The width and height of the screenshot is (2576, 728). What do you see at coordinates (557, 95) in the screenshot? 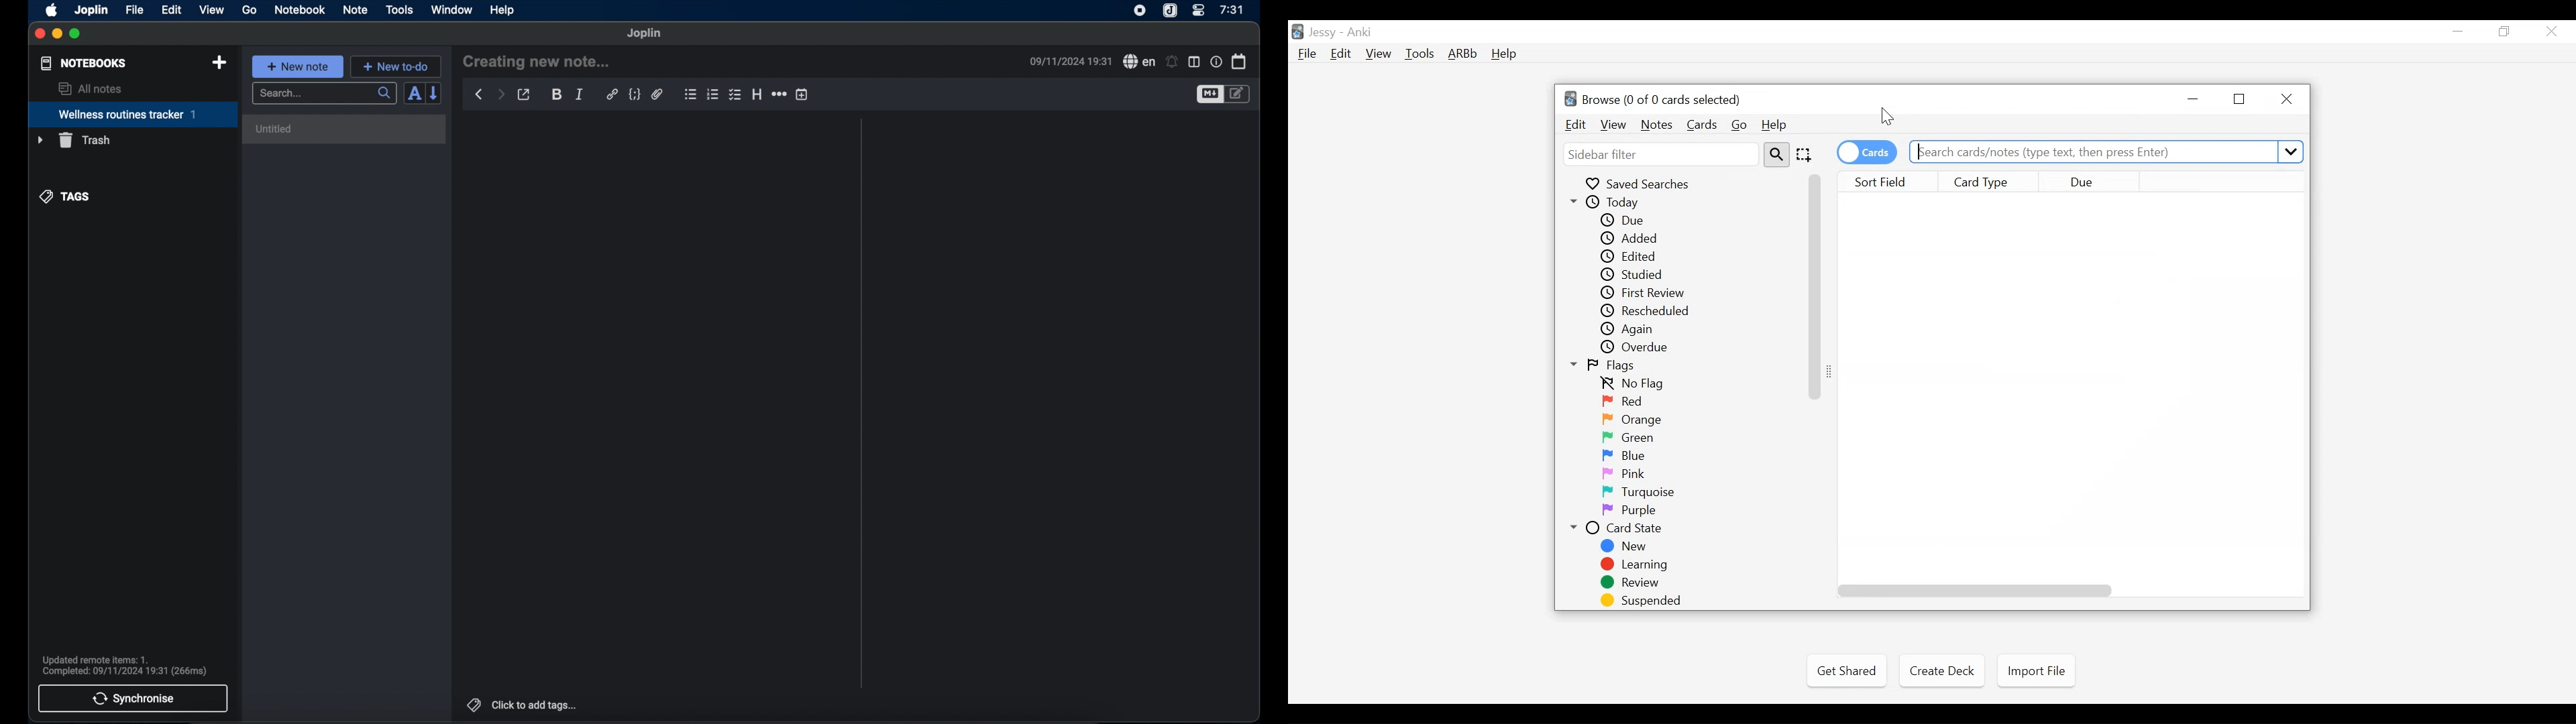
I see `bold` at bounding box center [557, 95].